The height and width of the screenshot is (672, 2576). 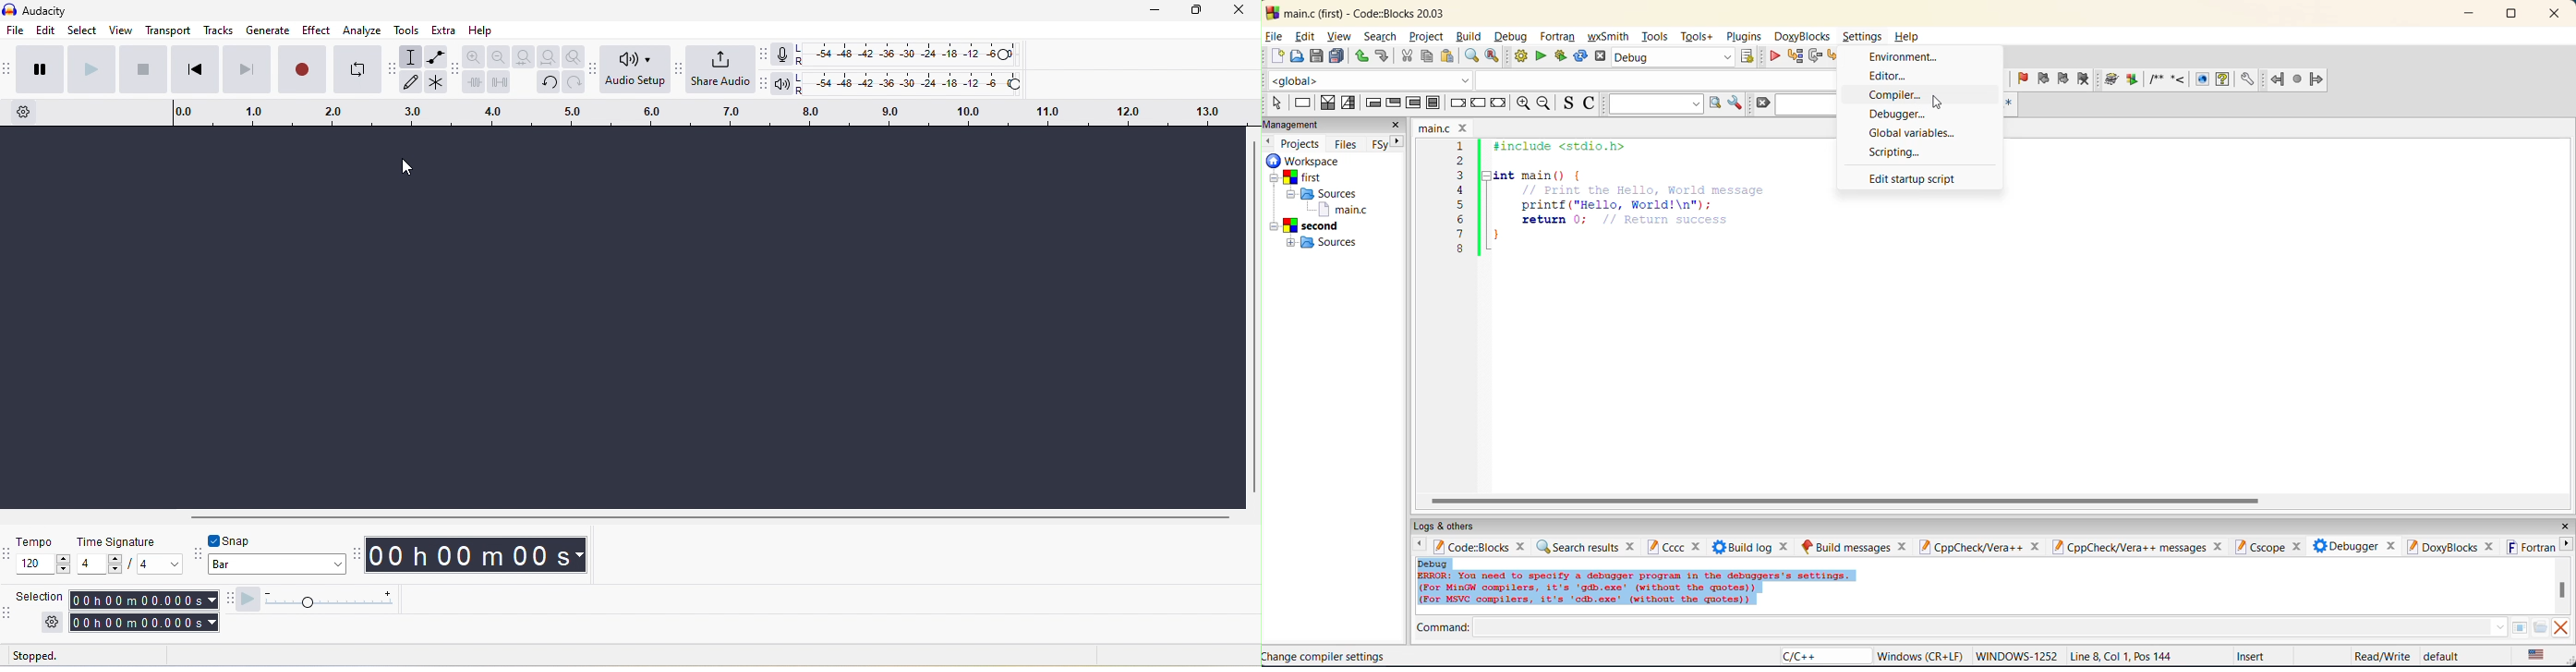 What do you see at coordinates (81, 30) in the screenshot?
I see `select` at bounding box center [81, 30].